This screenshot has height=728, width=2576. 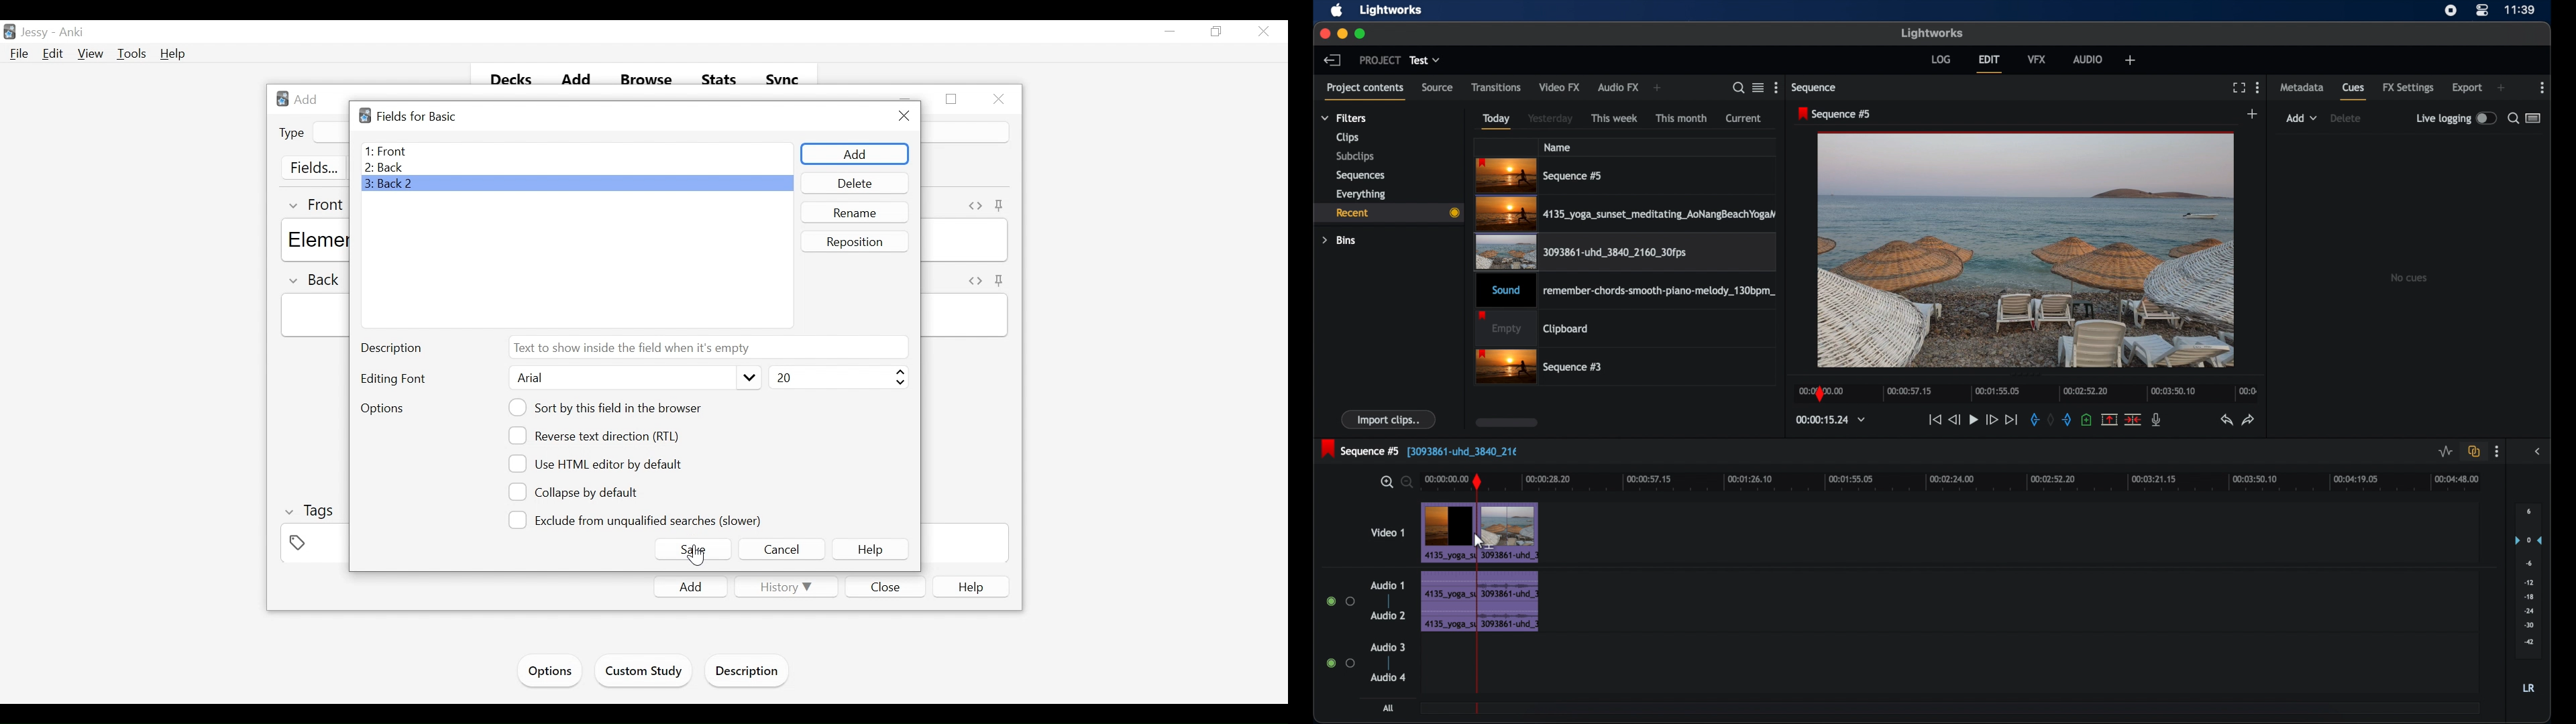 I want to click on no cues, so click(x=2410, y=278).